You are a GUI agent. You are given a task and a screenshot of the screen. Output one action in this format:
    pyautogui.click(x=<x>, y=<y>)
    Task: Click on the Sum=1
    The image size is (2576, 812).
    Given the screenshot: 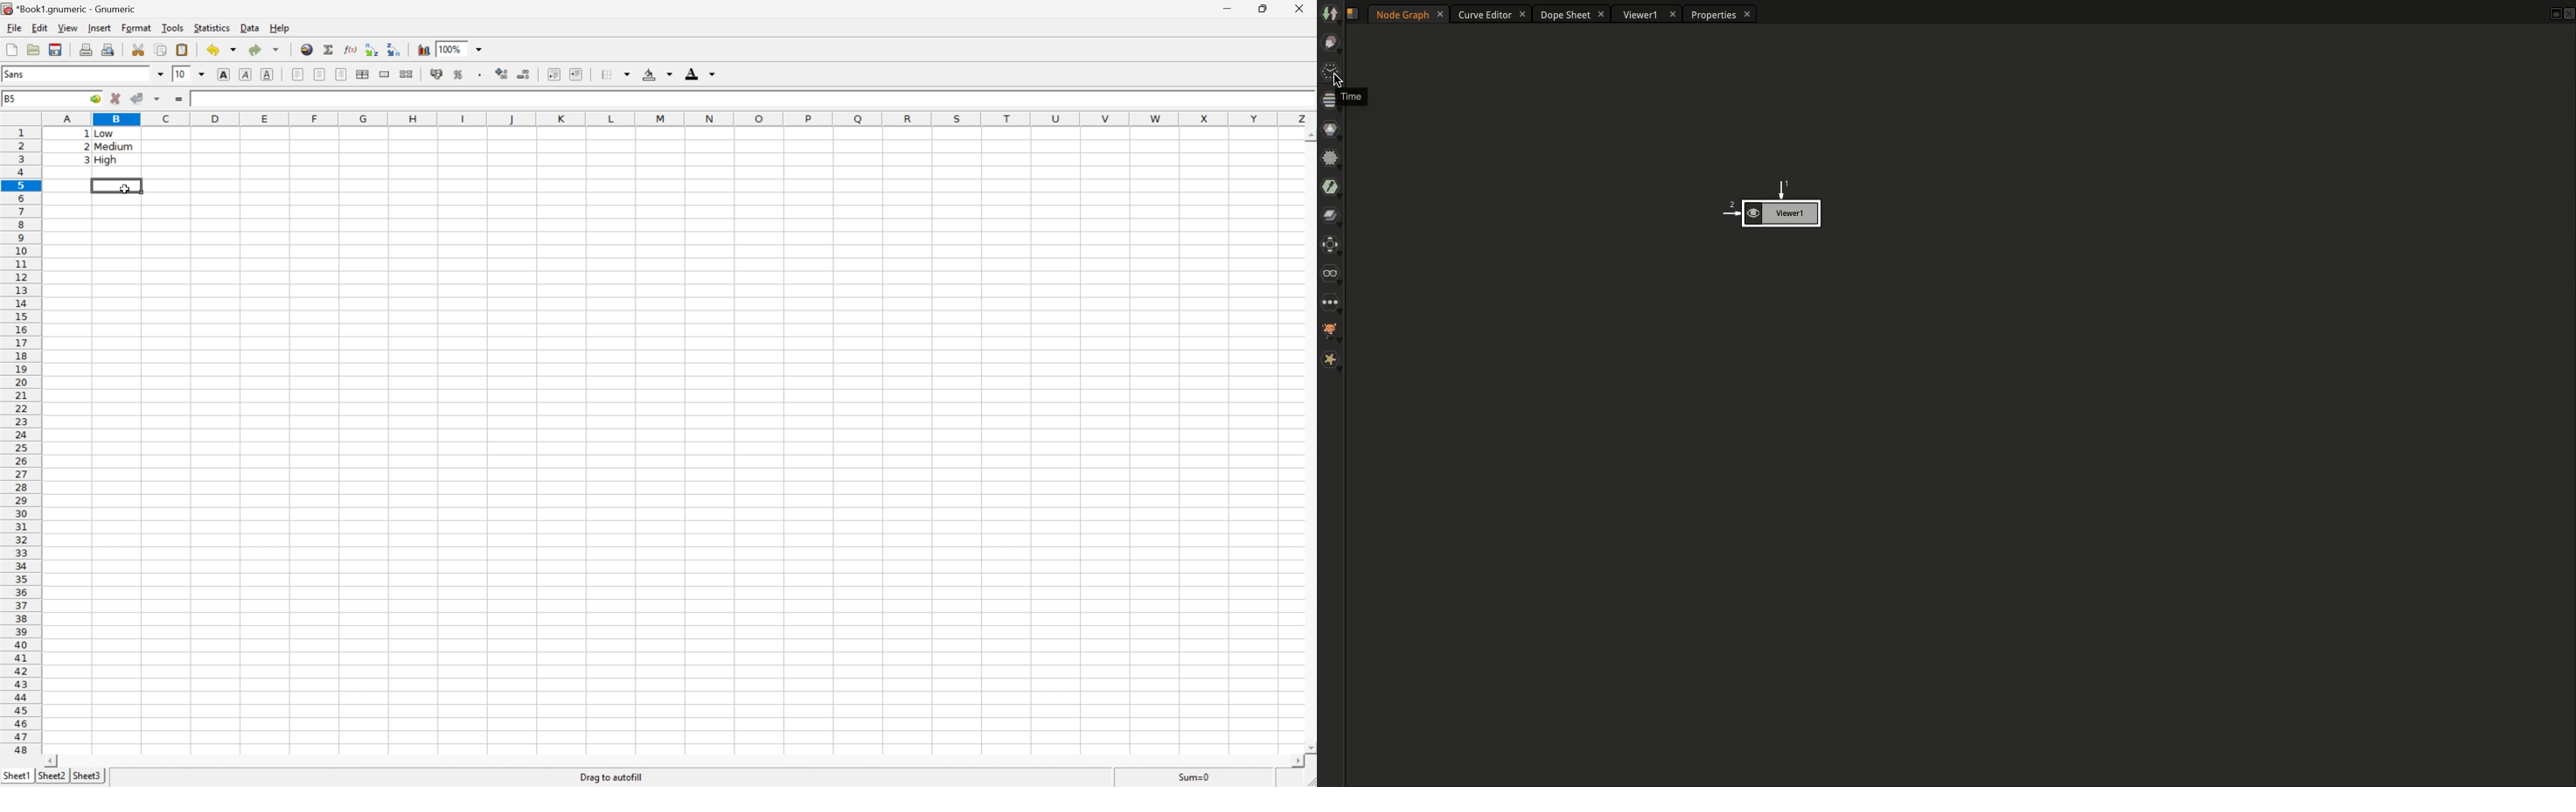 What is the action you would take?
    pyautogui.click(x=1194, y=777)
    